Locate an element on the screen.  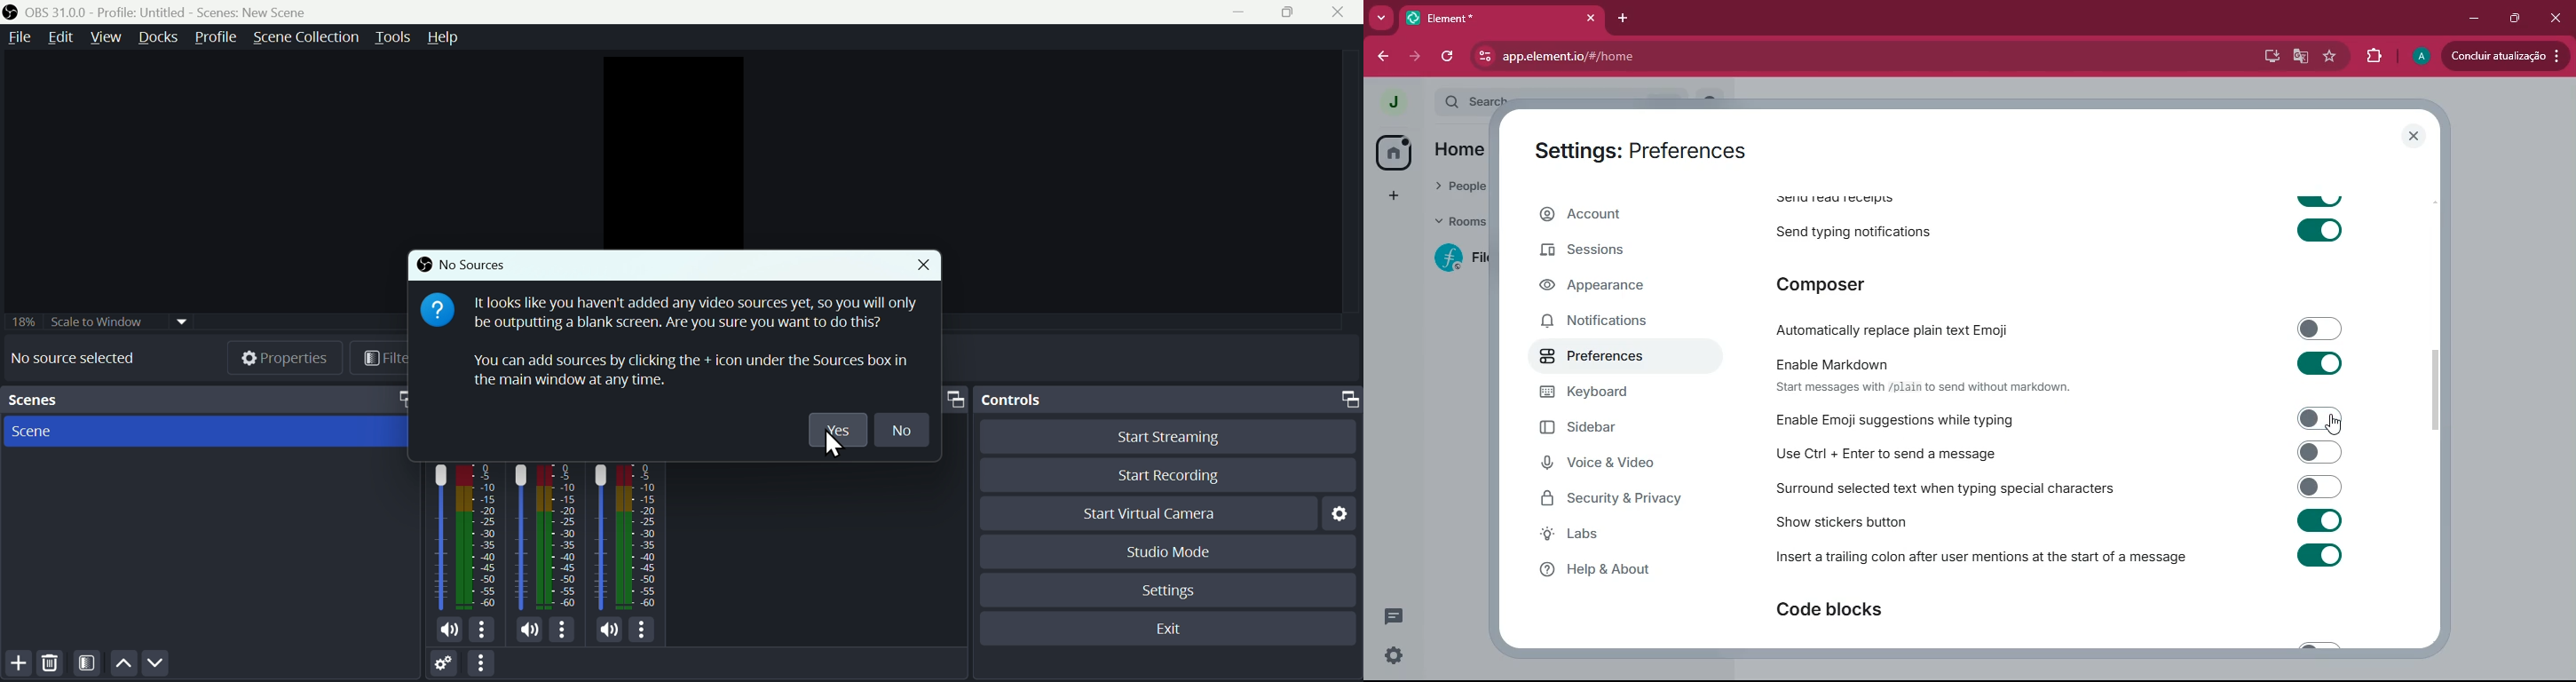
google translate is located at coordinates (2299, 56).